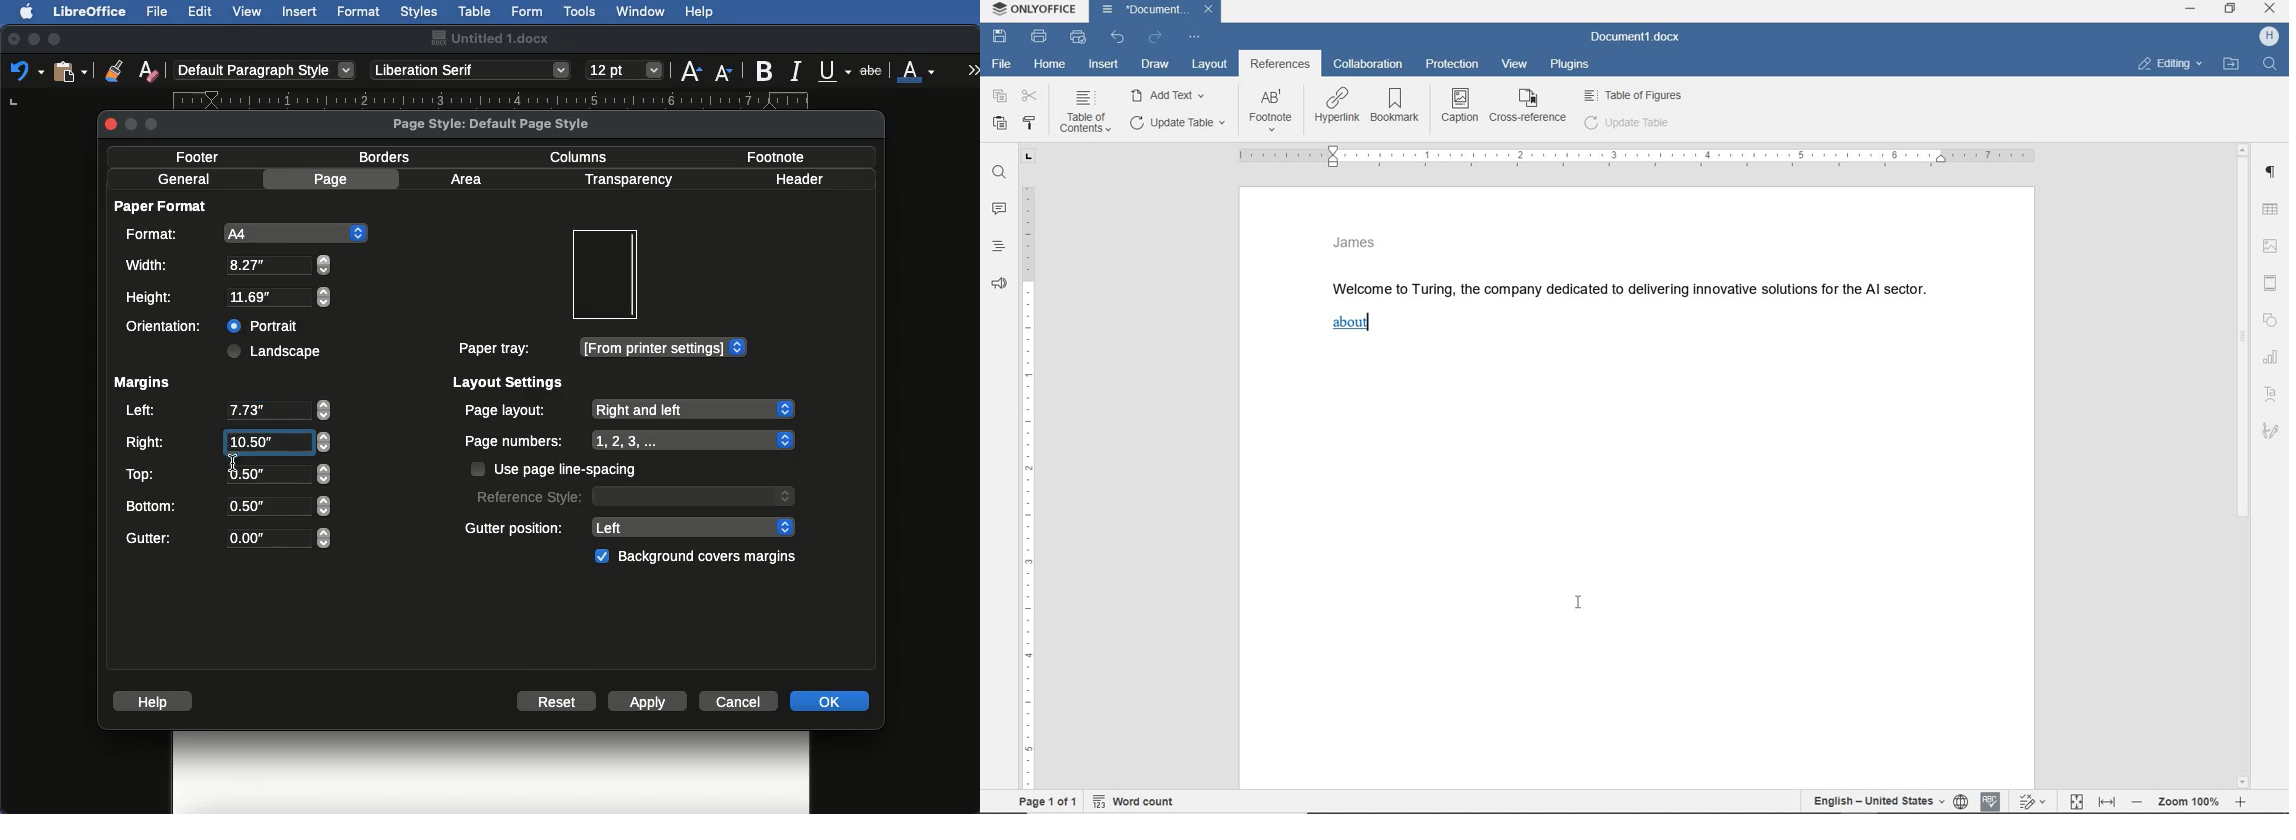 This screenshot has width=2296, height=840. I want to click on Size decrease, so click(728, 72).